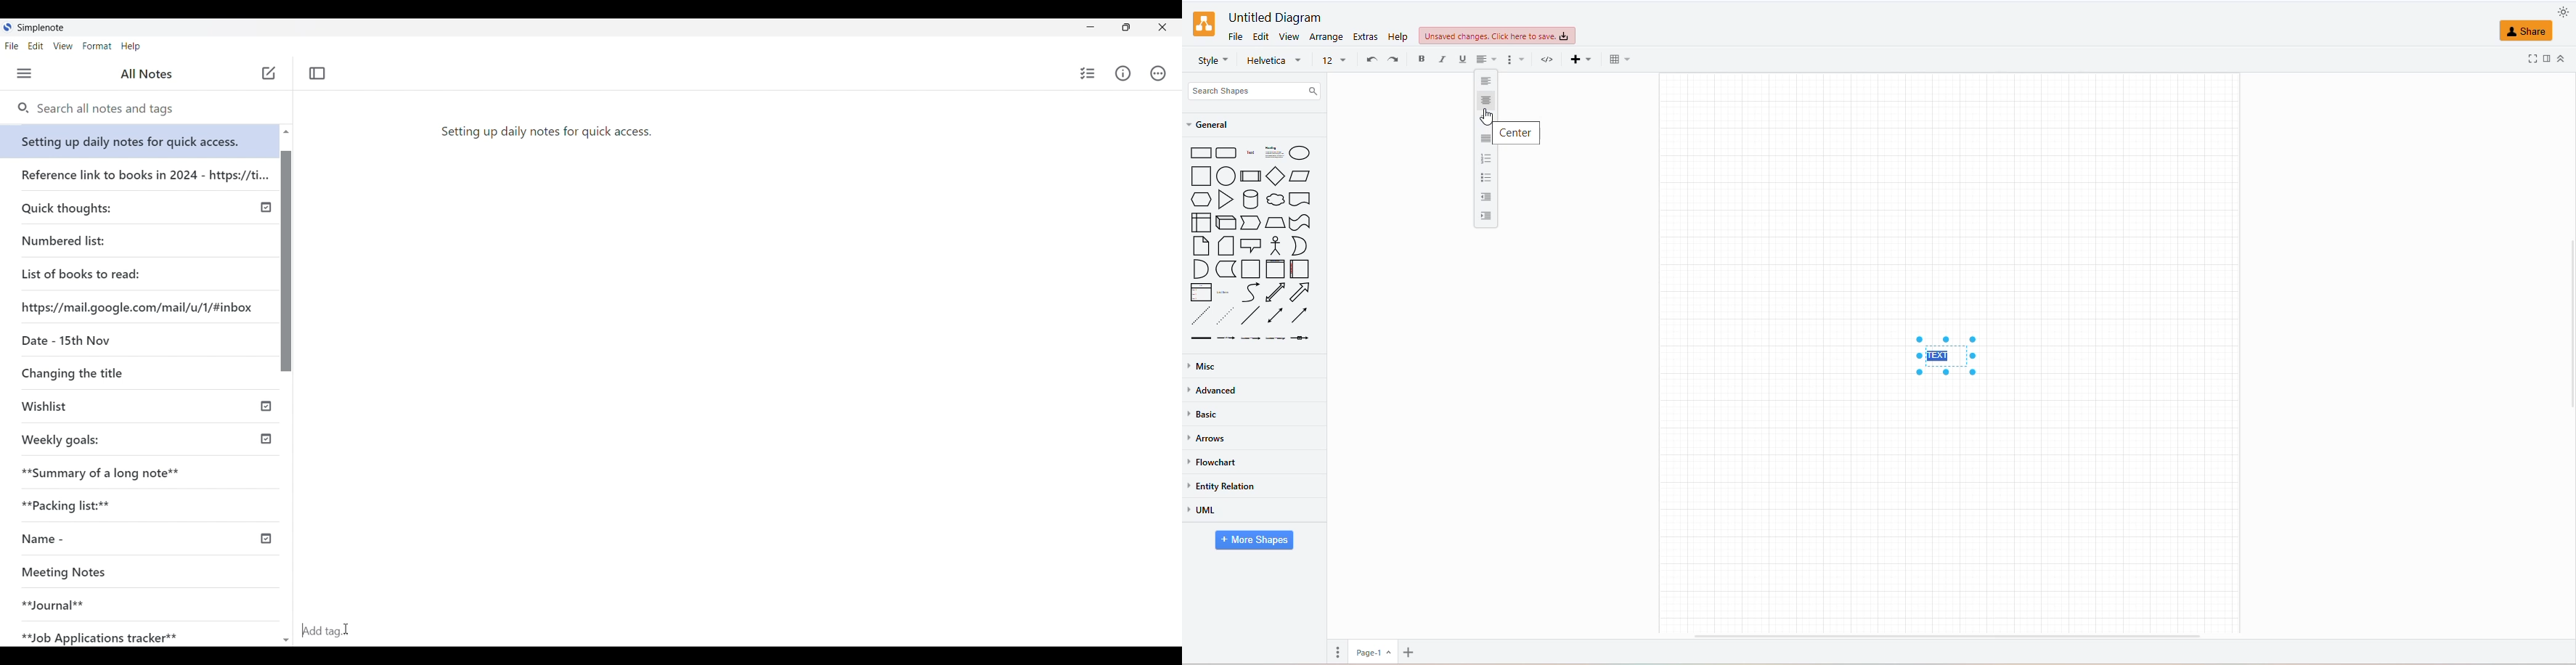 This screenshot has width=2576, height=672. Describe the element at coordinates (1393, 59) in the screenshot. I see `redo` at that location.